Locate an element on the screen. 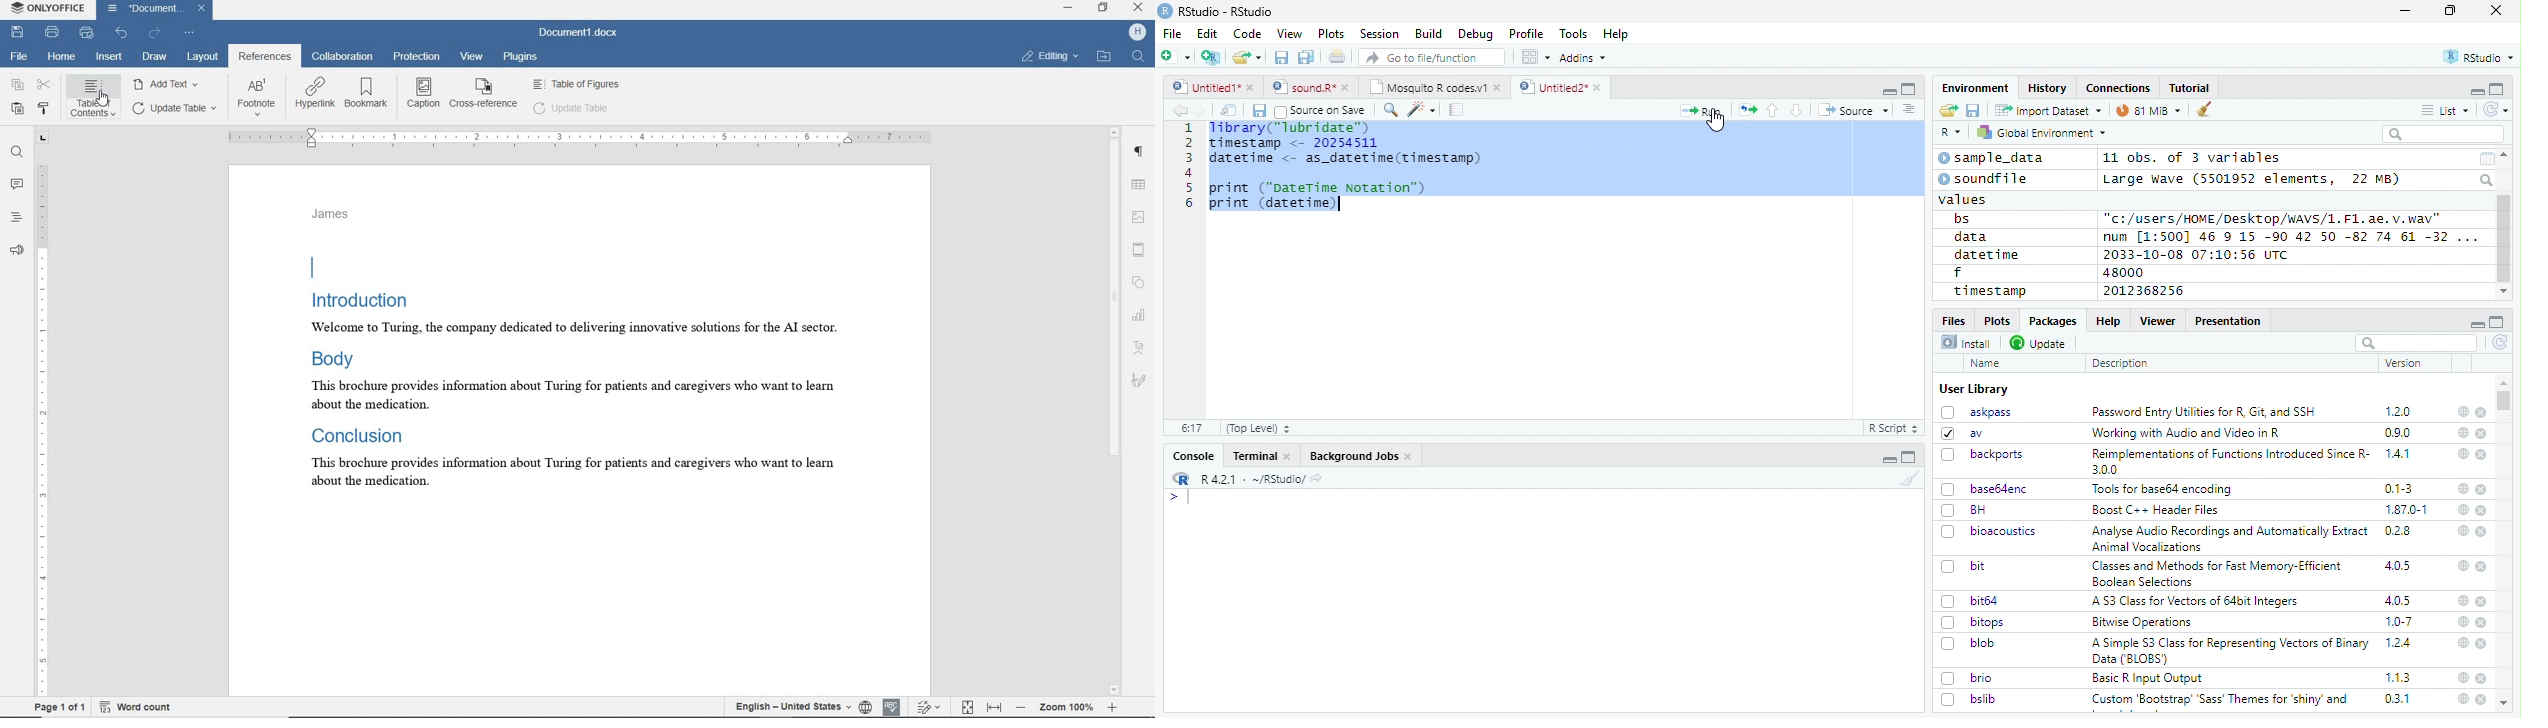 This screenshot has width=2548, height=728. RStudio - RStudio is located at coordinates (1226, 11).